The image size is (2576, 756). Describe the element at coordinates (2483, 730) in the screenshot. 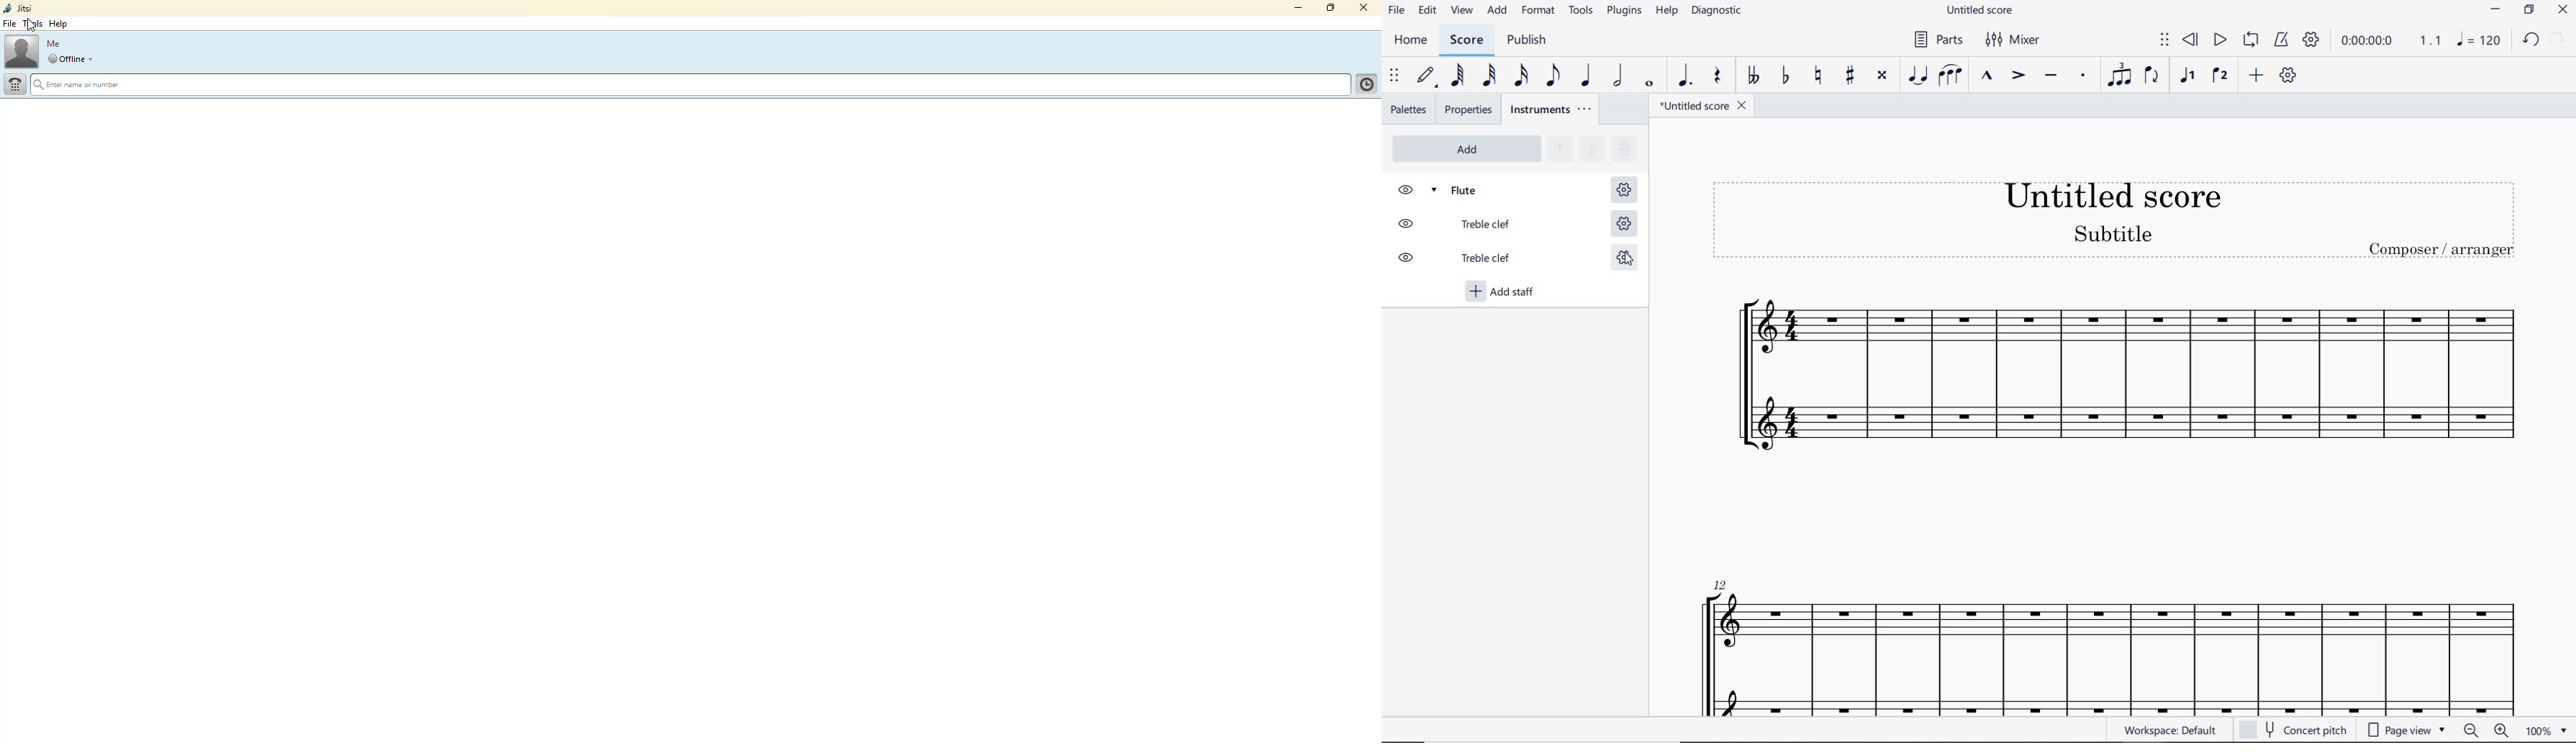

I see `zoom in or zoom out` at that location.